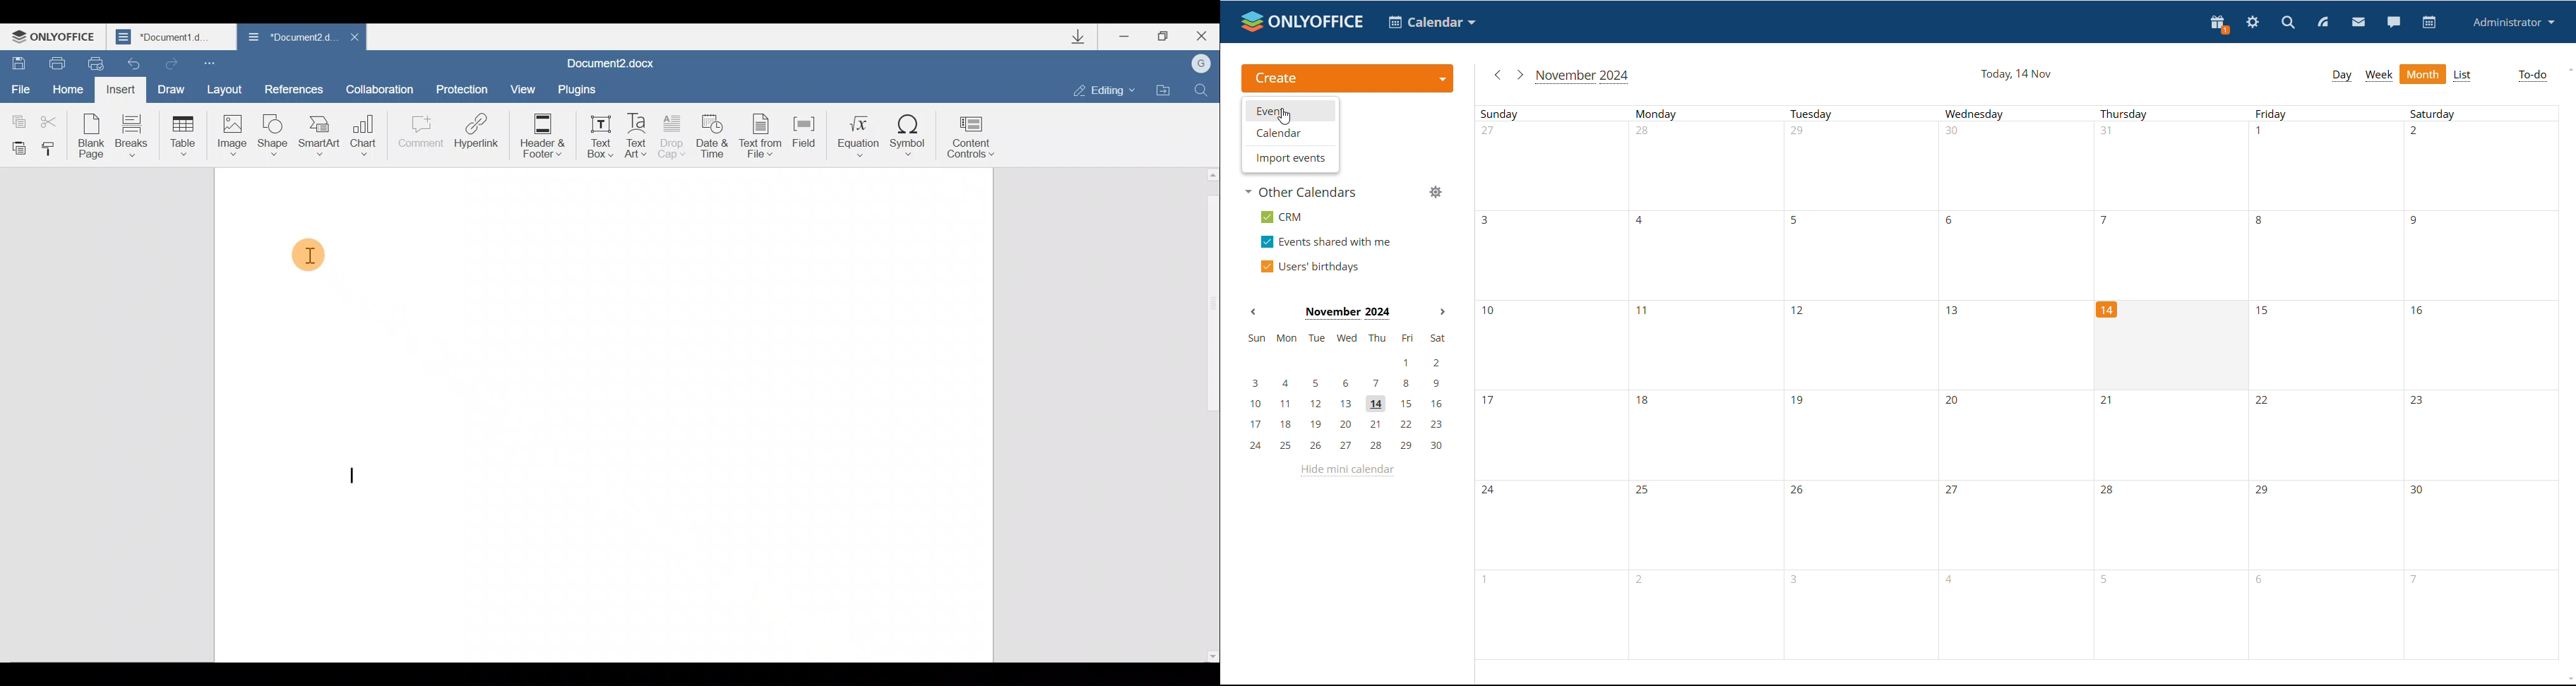 This screenshot has width=2576, height=700. What do you see at coordinates (1518, 74) in the screenshot?
I see `next month` at bounding box center [1518, 74].